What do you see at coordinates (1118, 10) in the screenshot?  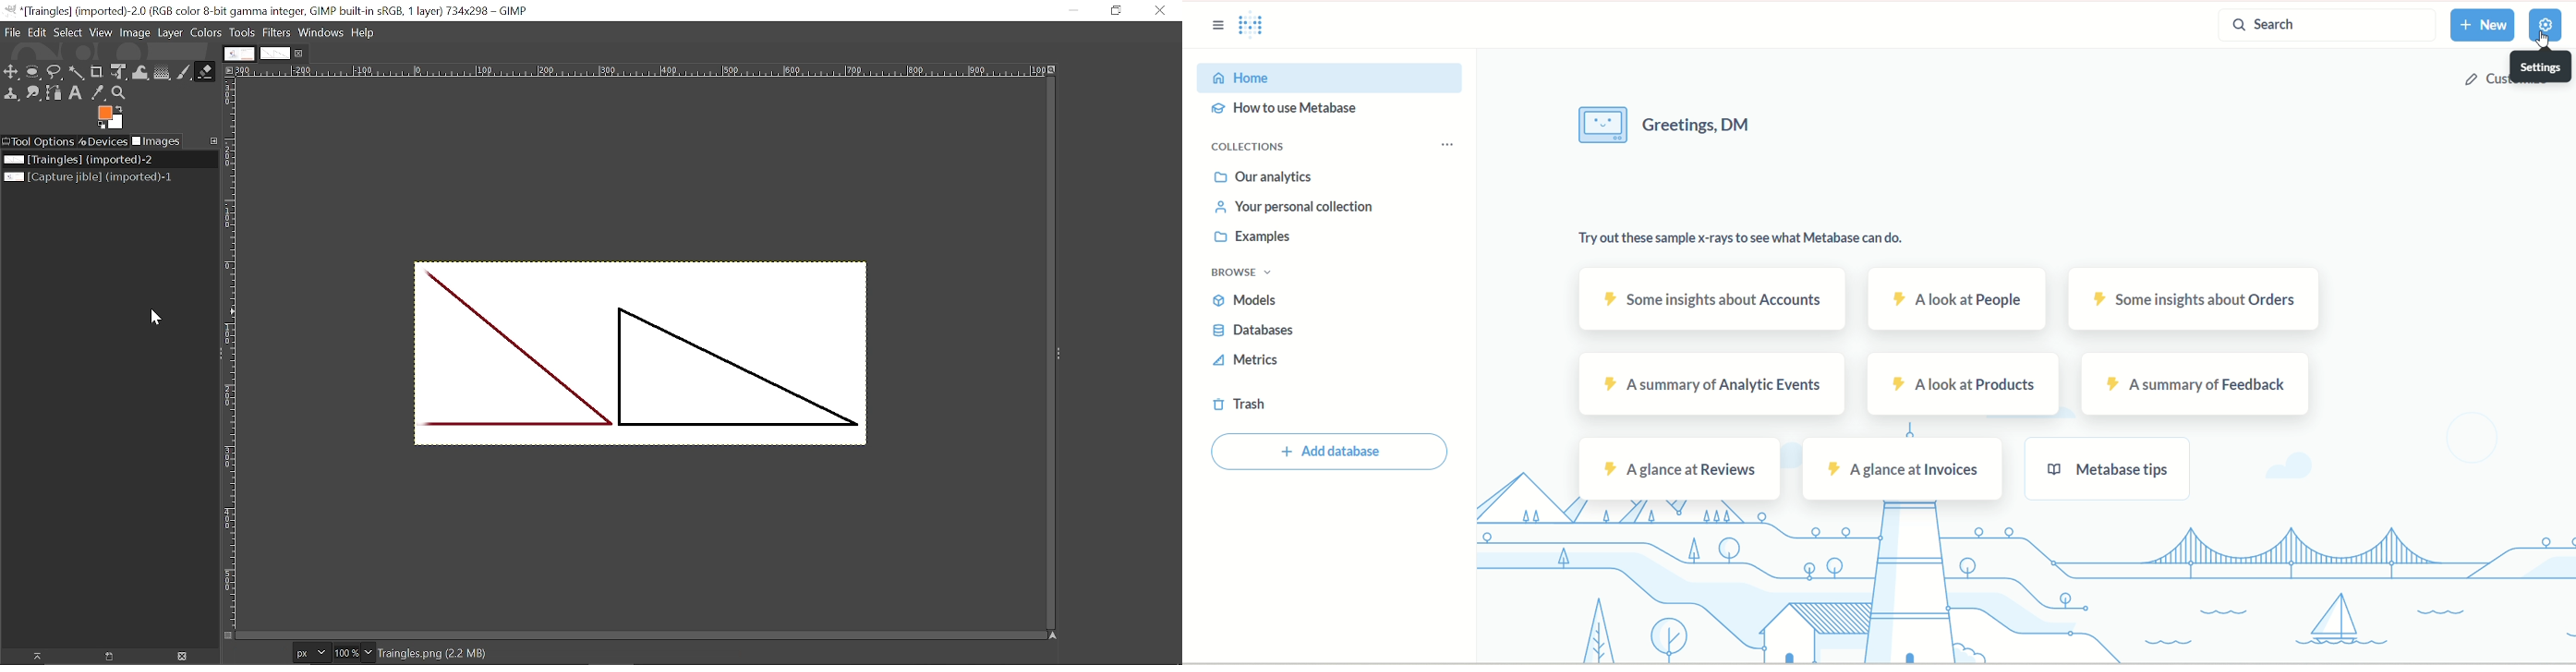 I see `Restore down` at bounding box center [1118, 10].